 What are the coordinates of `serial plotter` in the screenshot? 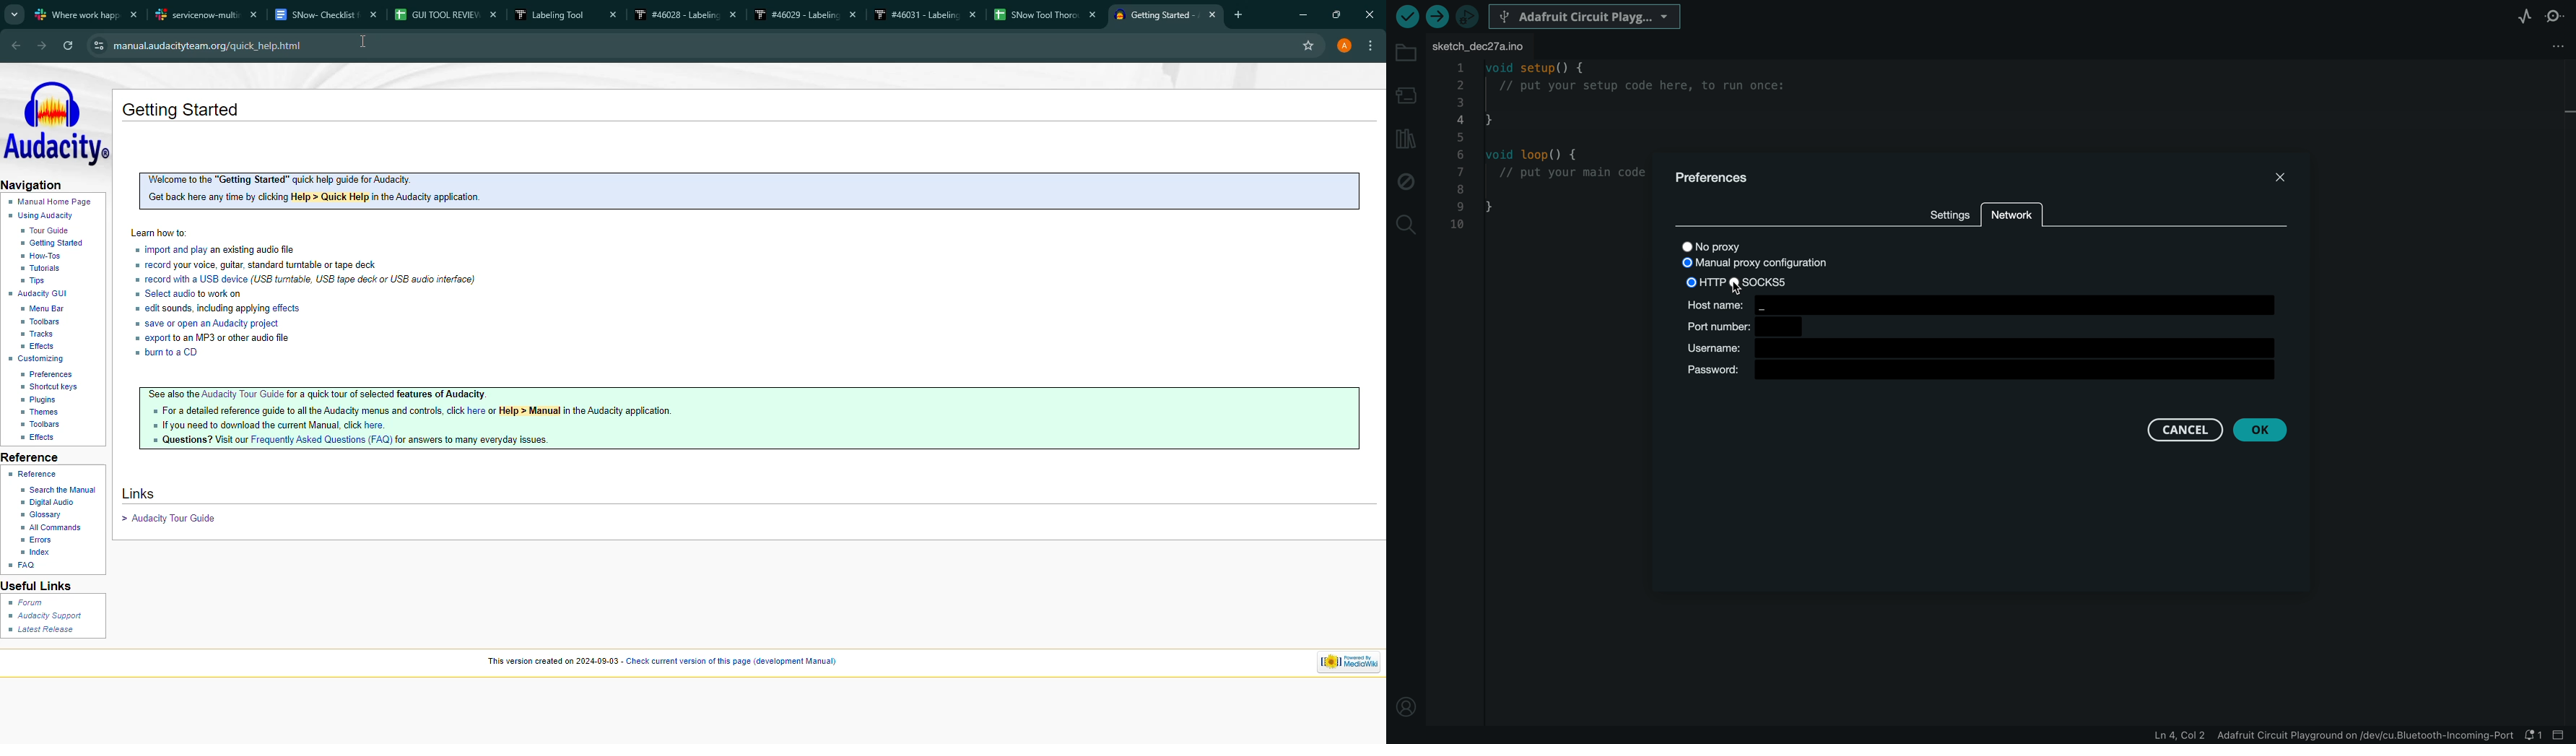 It's located at (2524, 15).